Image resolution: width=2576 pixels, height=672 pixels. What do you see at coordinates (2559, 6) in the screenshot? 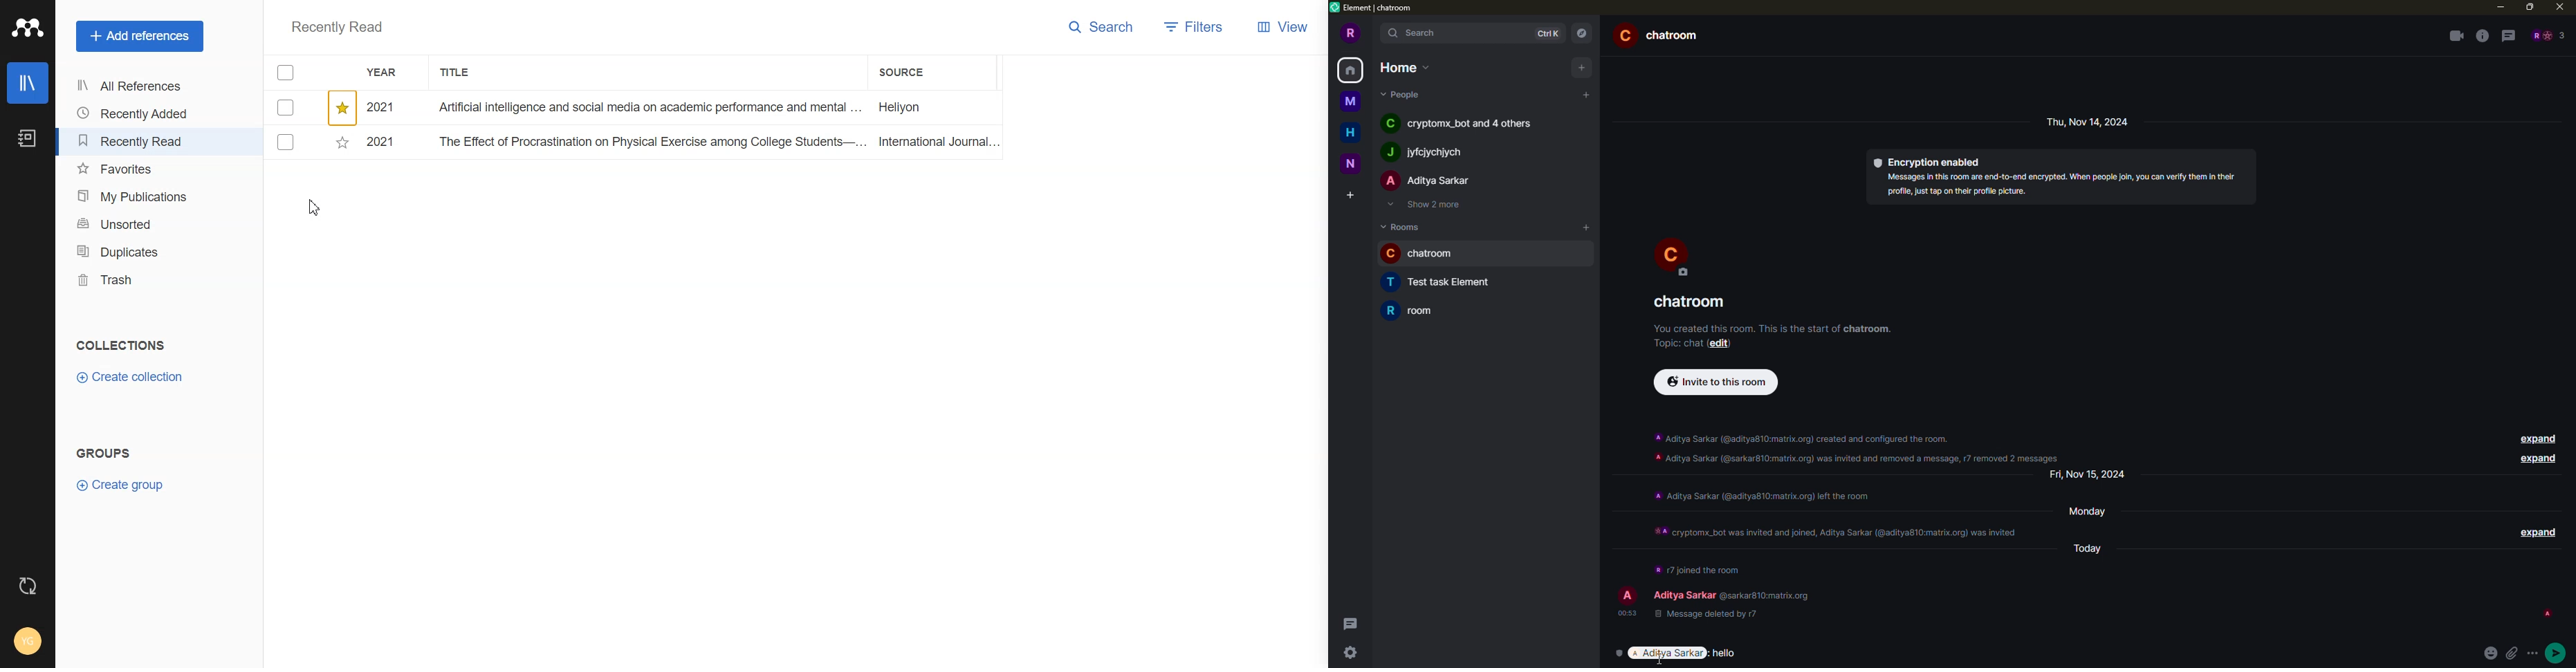
I see `close` at bounding box center [2559, 6].